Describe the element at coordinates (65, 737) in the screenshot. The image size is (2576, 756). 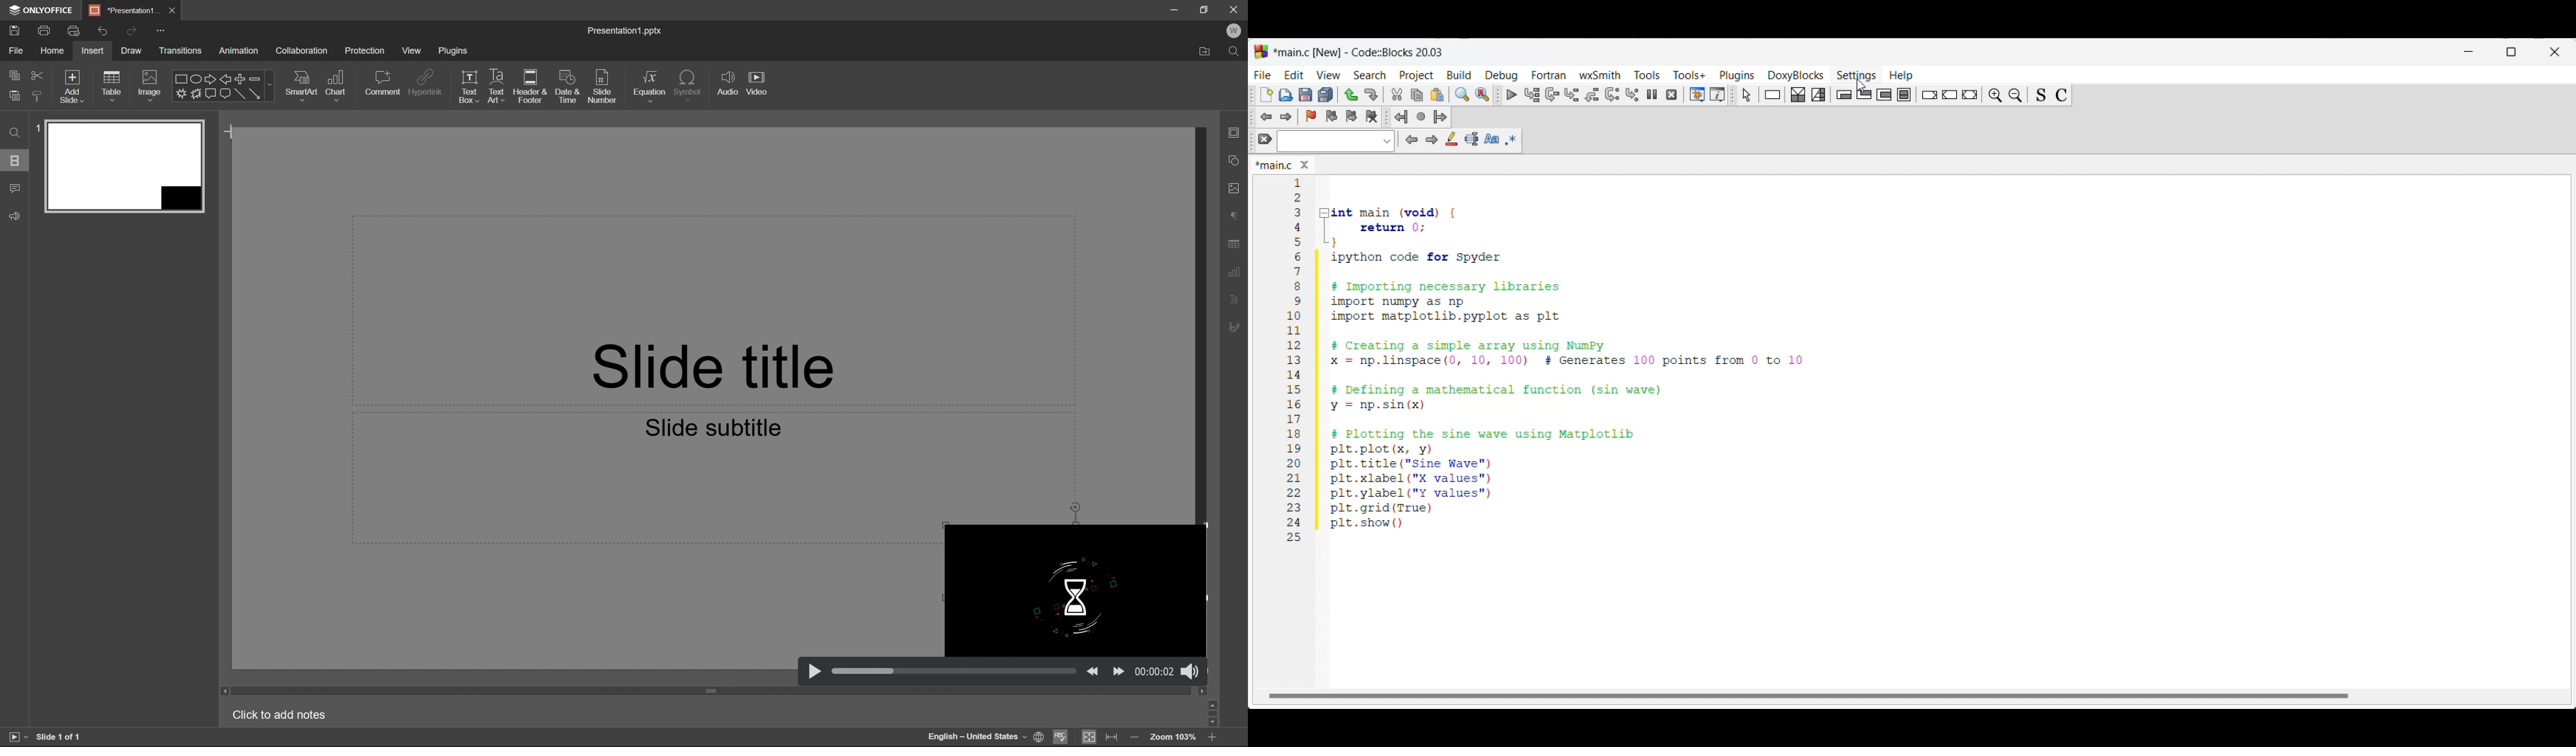
I see `slide 1 of 1` at that location.